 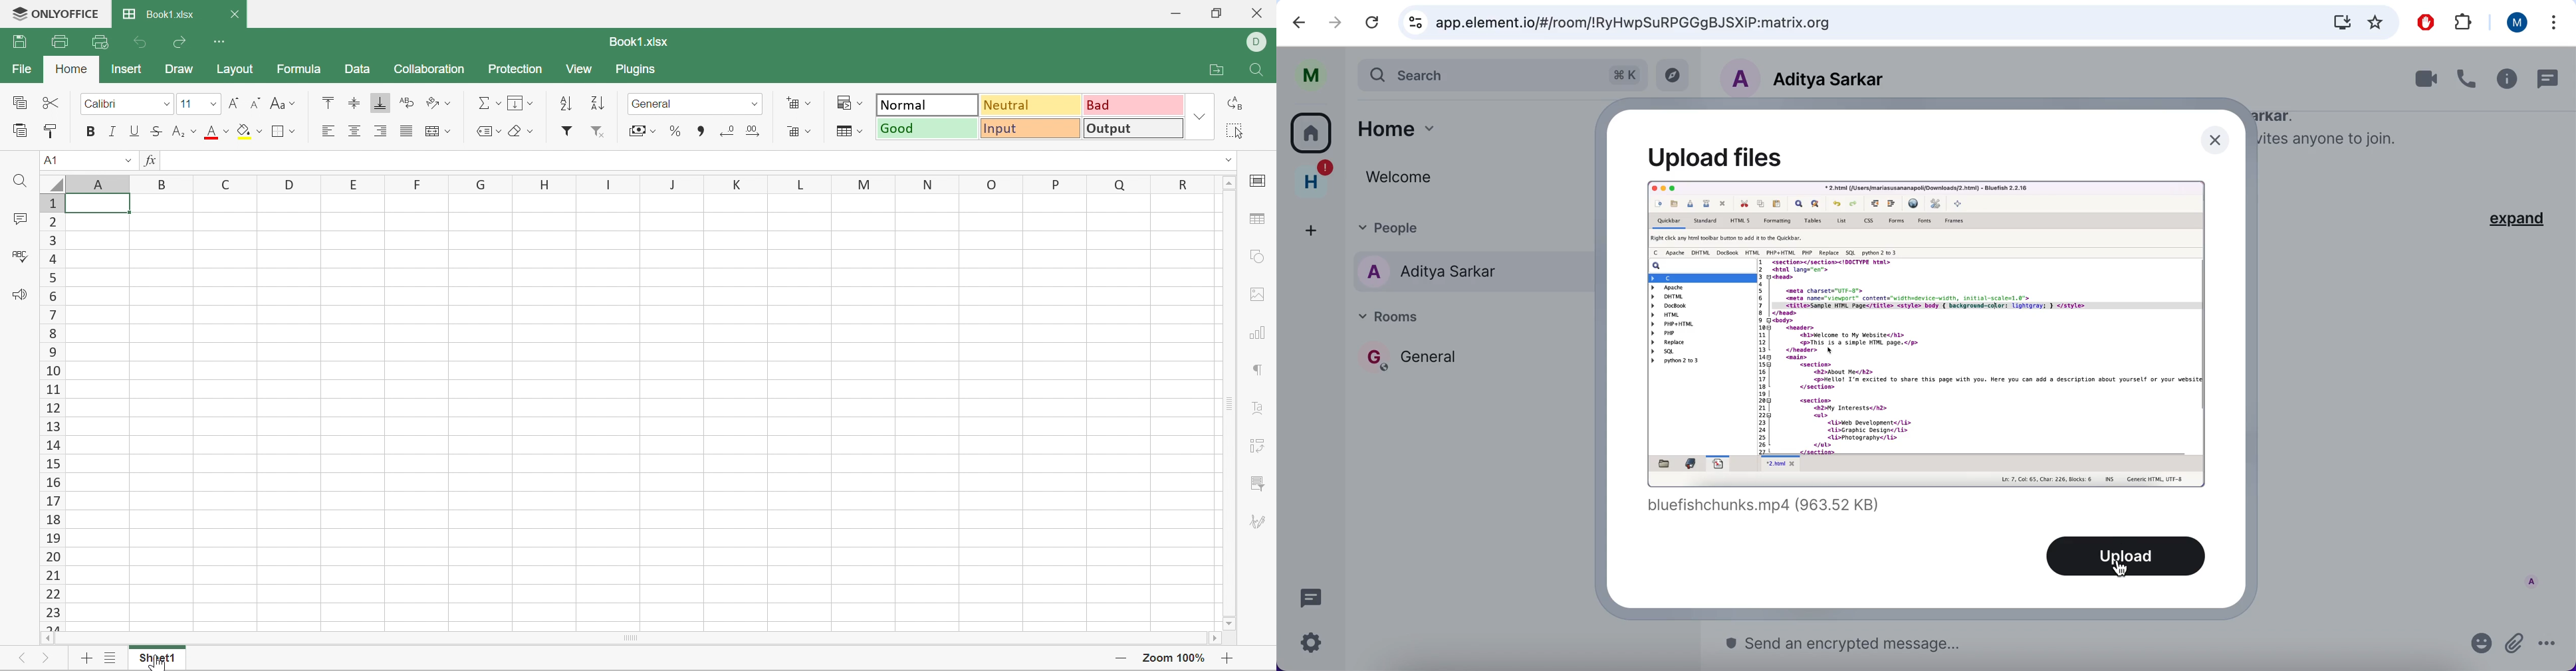 I want to click on Merge and center, so click(x=439, y=132).